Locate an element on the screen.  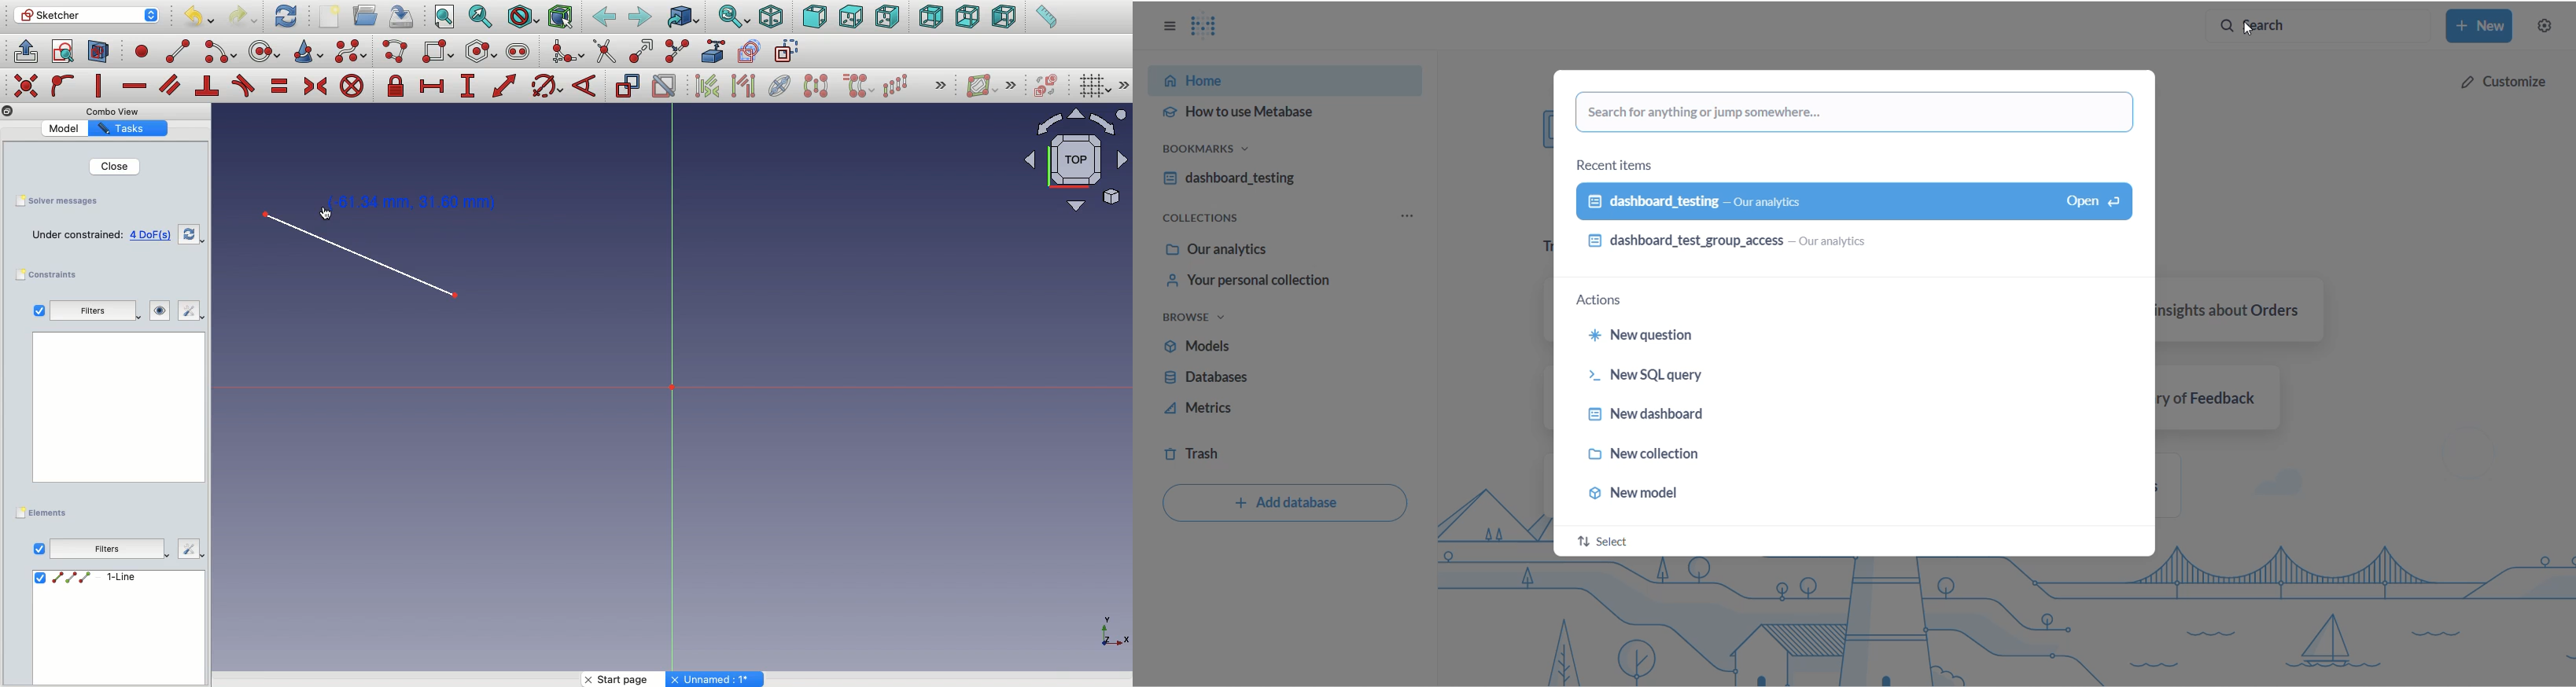
Checkbox is located at coordinates (38, 310).